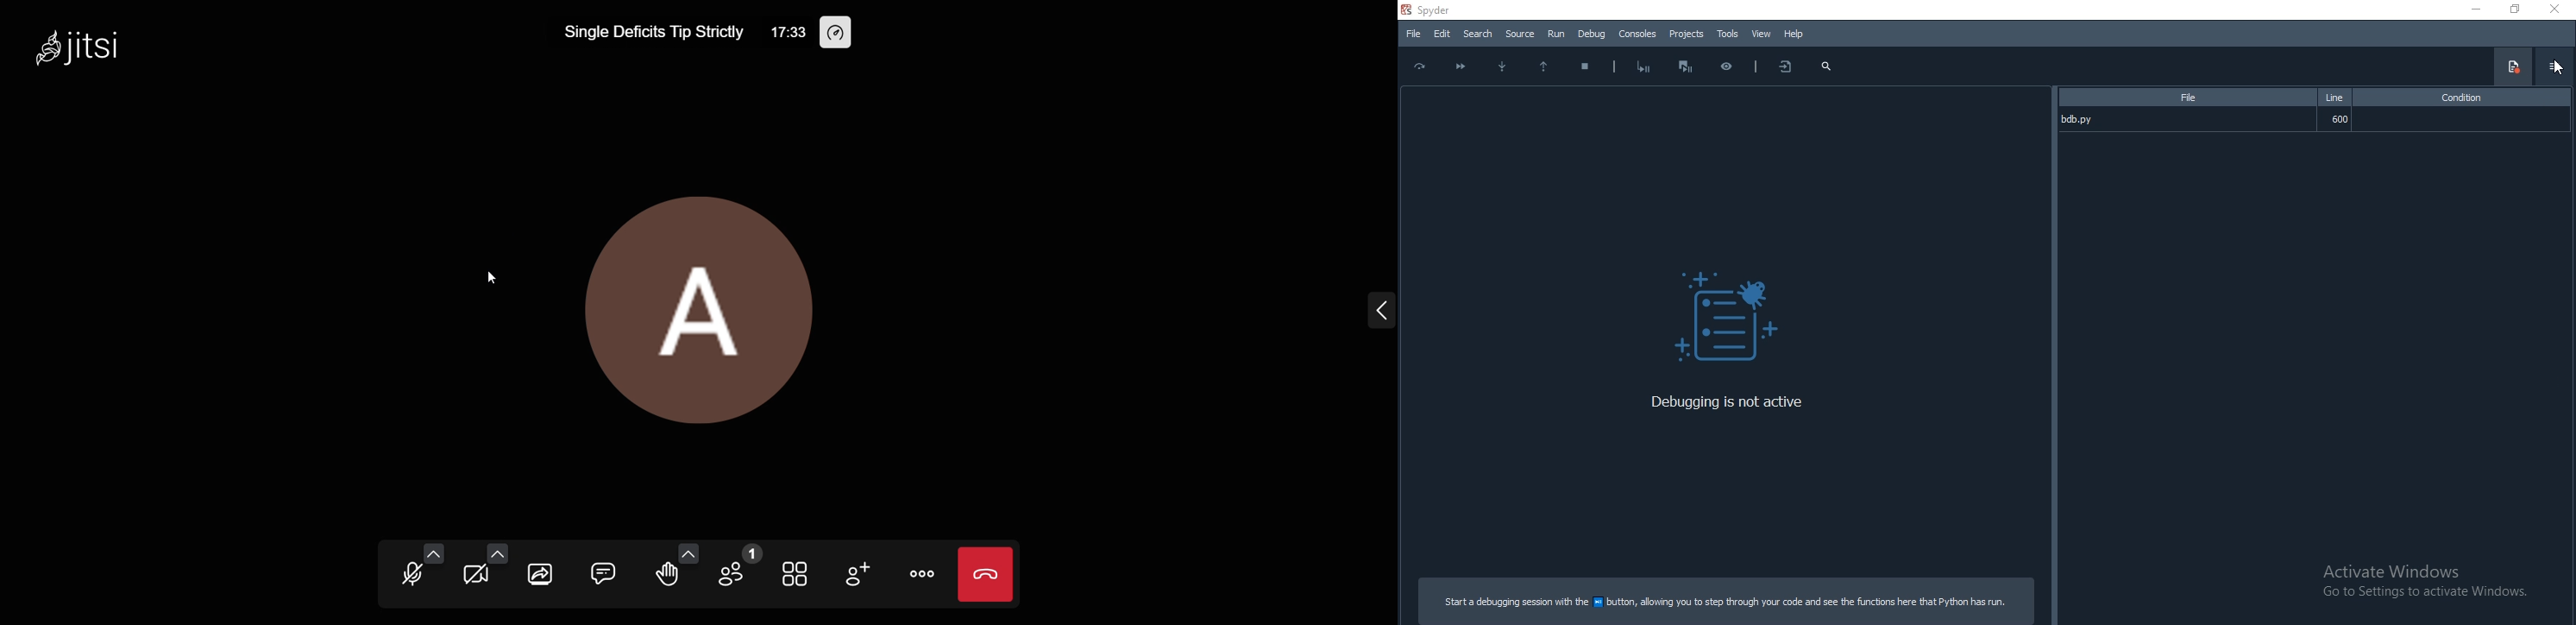 The image size is (2576, 644). What do you see at coordinates (1727, 319) in the screenshot?
I see `Debug` at bounding box center [1727, 319].